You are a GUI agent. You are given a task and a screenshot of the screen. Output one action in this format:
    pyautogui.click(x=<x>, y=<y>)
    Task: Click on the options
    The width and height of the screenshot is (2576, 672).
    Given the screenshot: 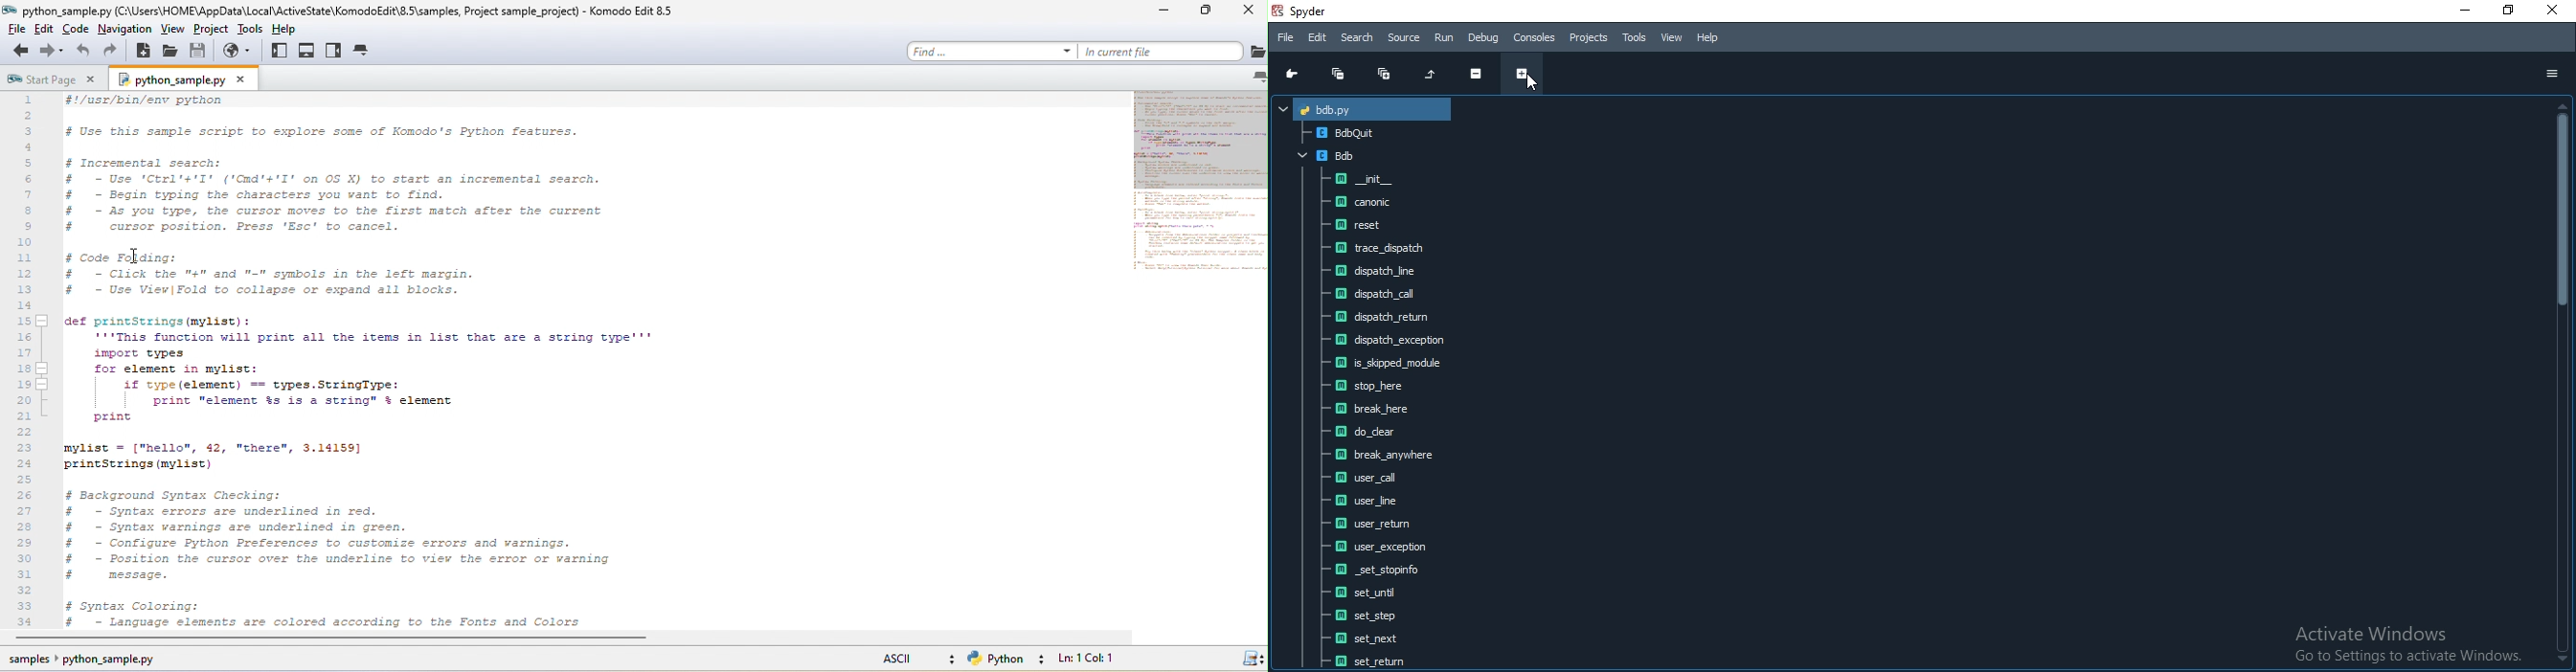 What is the action you would take?
    pyautogui.click(x=2550, y=73)
    